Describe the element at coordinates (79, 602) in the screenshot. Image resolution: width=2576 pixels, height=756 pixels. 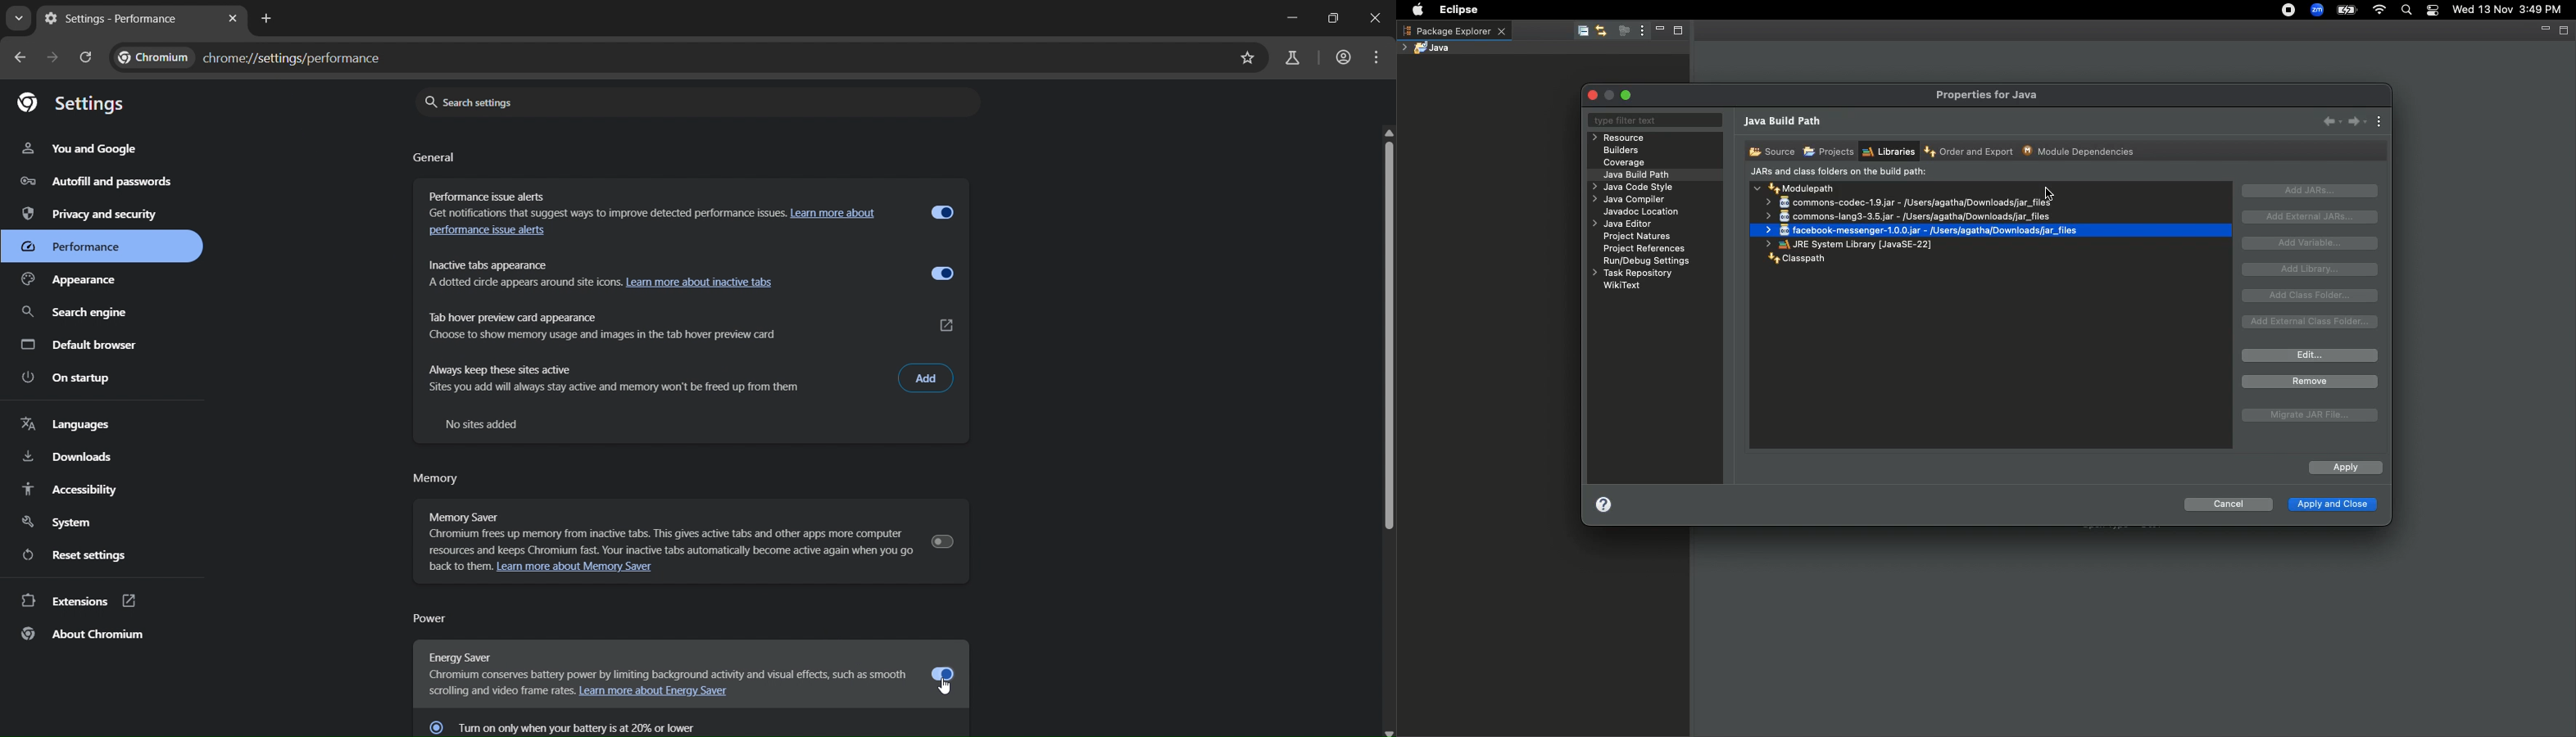
I see `extensions` at that location.